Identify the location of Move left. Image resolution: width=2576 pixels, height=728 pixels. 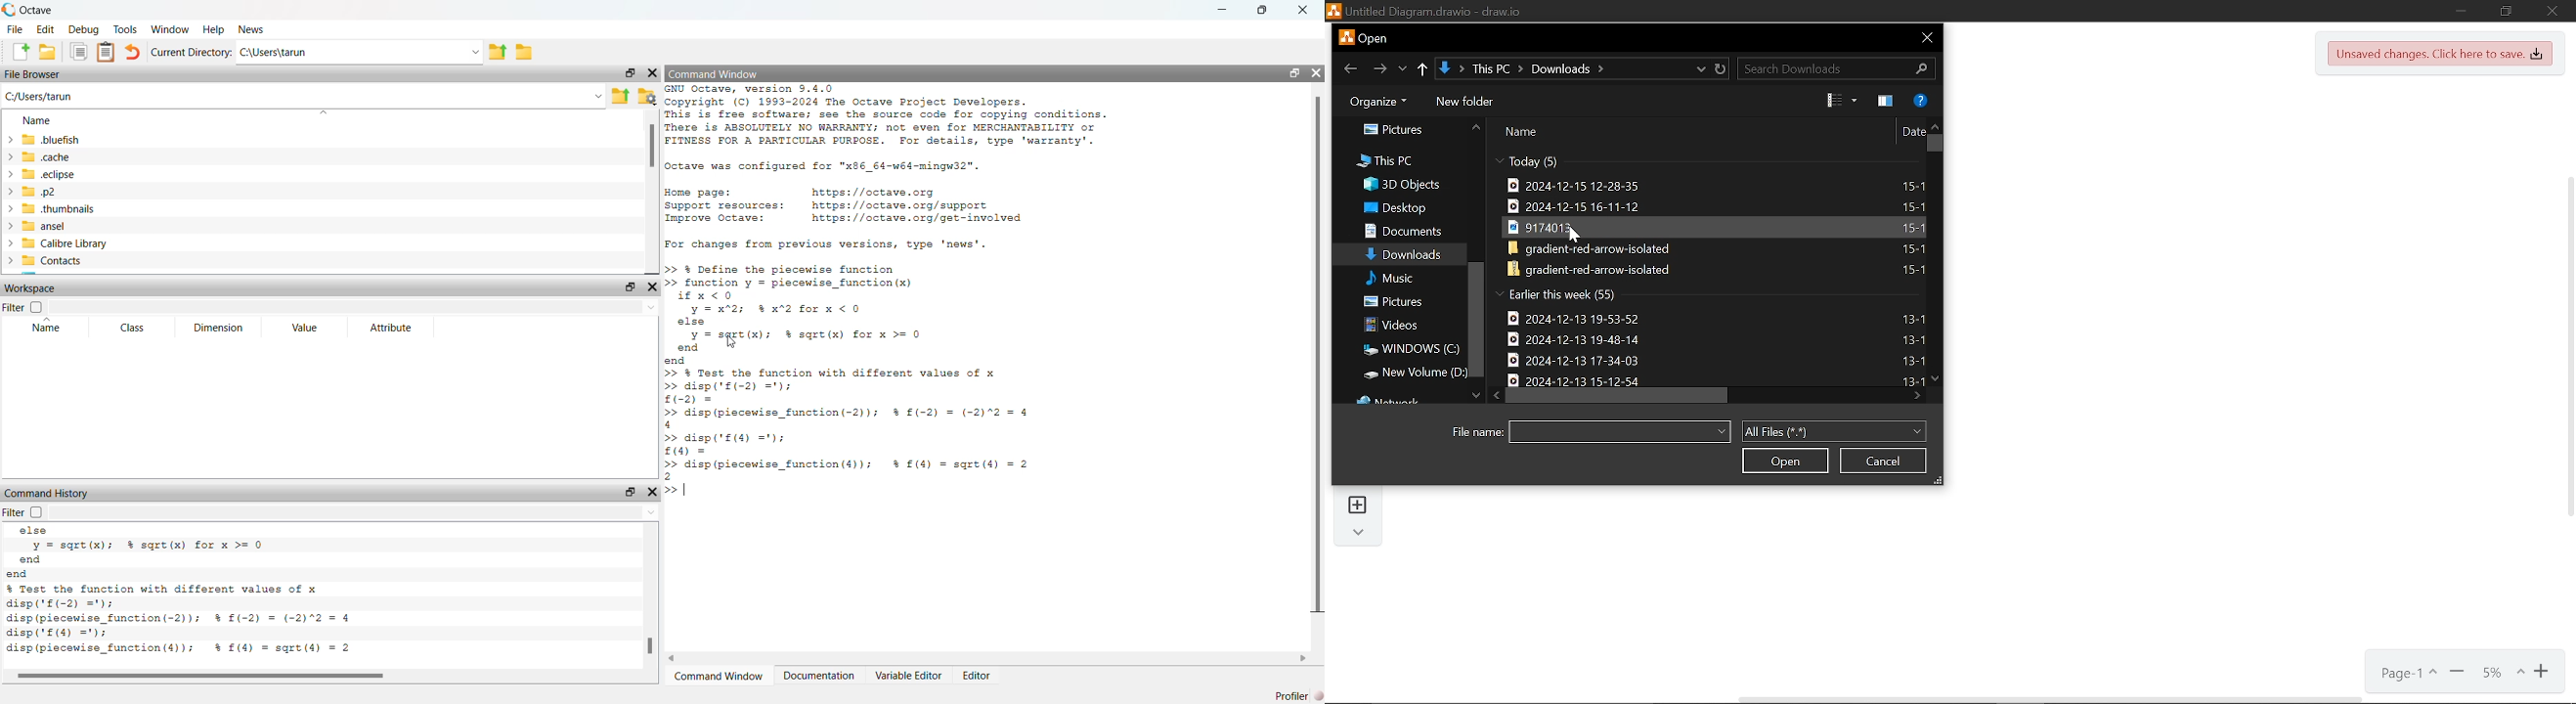
(1495, 394).